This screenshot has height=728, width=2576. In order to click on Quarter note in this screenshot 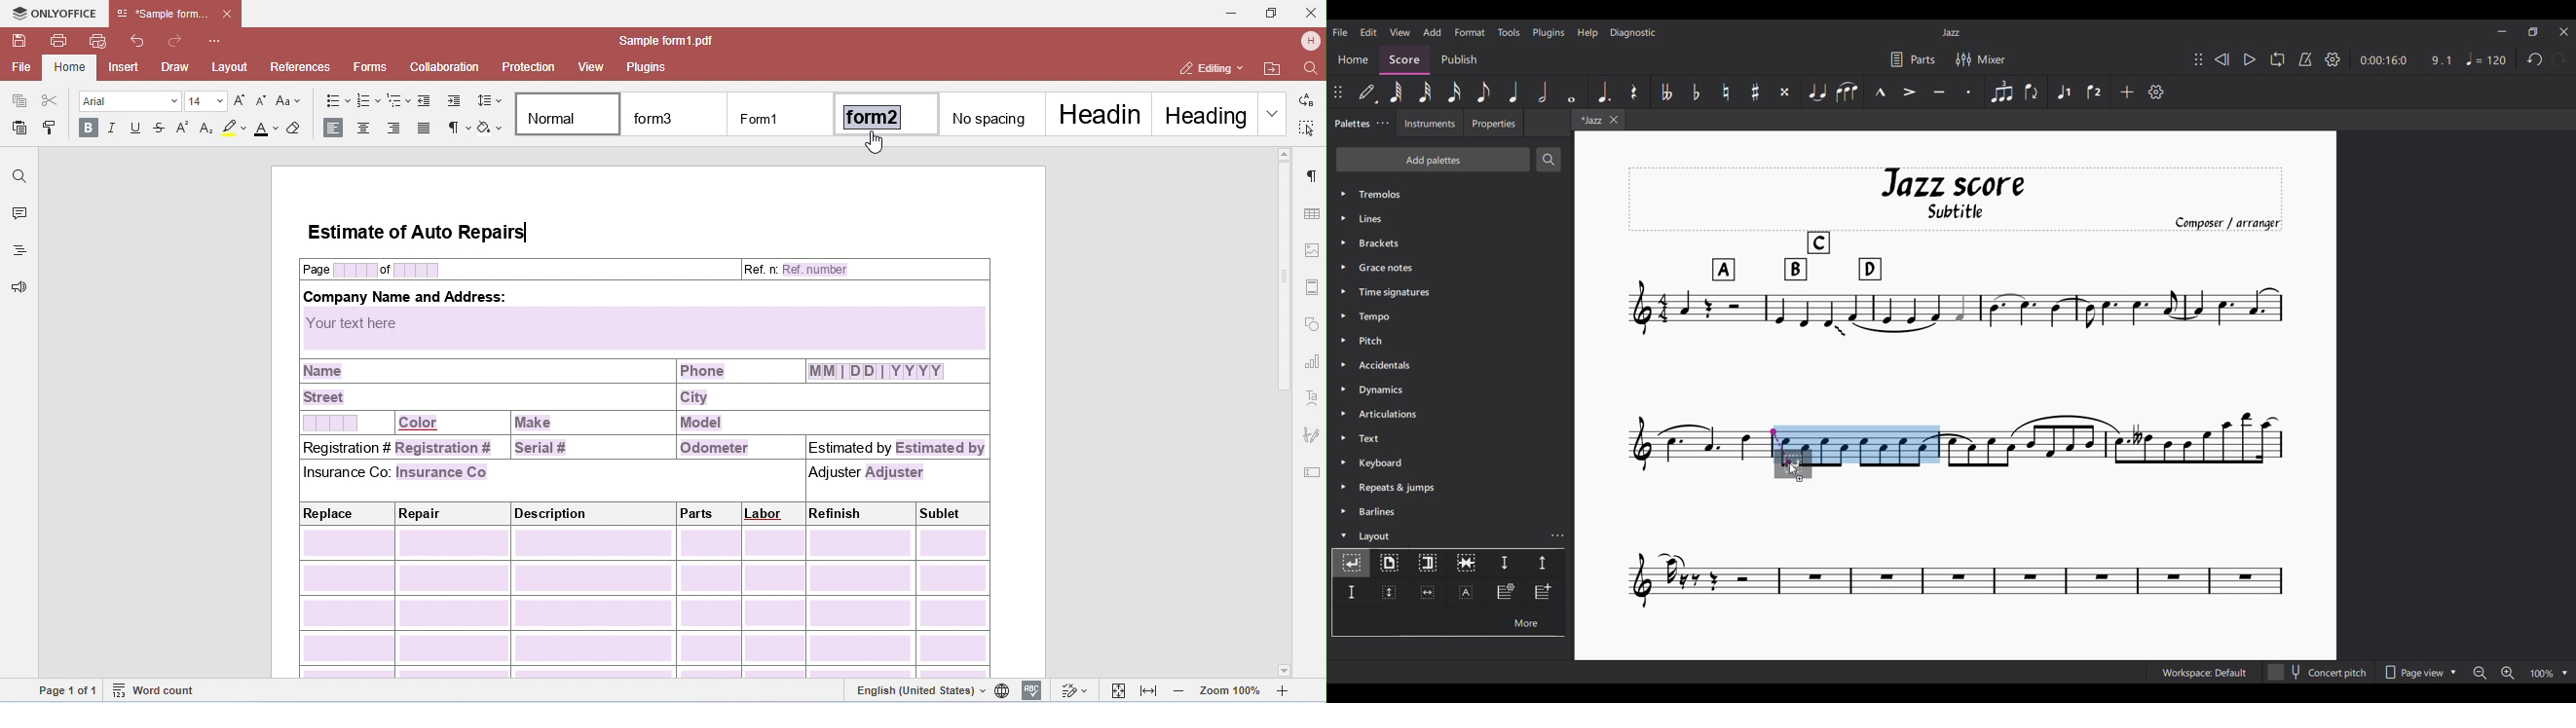, I will do `click(1513, 92)`.